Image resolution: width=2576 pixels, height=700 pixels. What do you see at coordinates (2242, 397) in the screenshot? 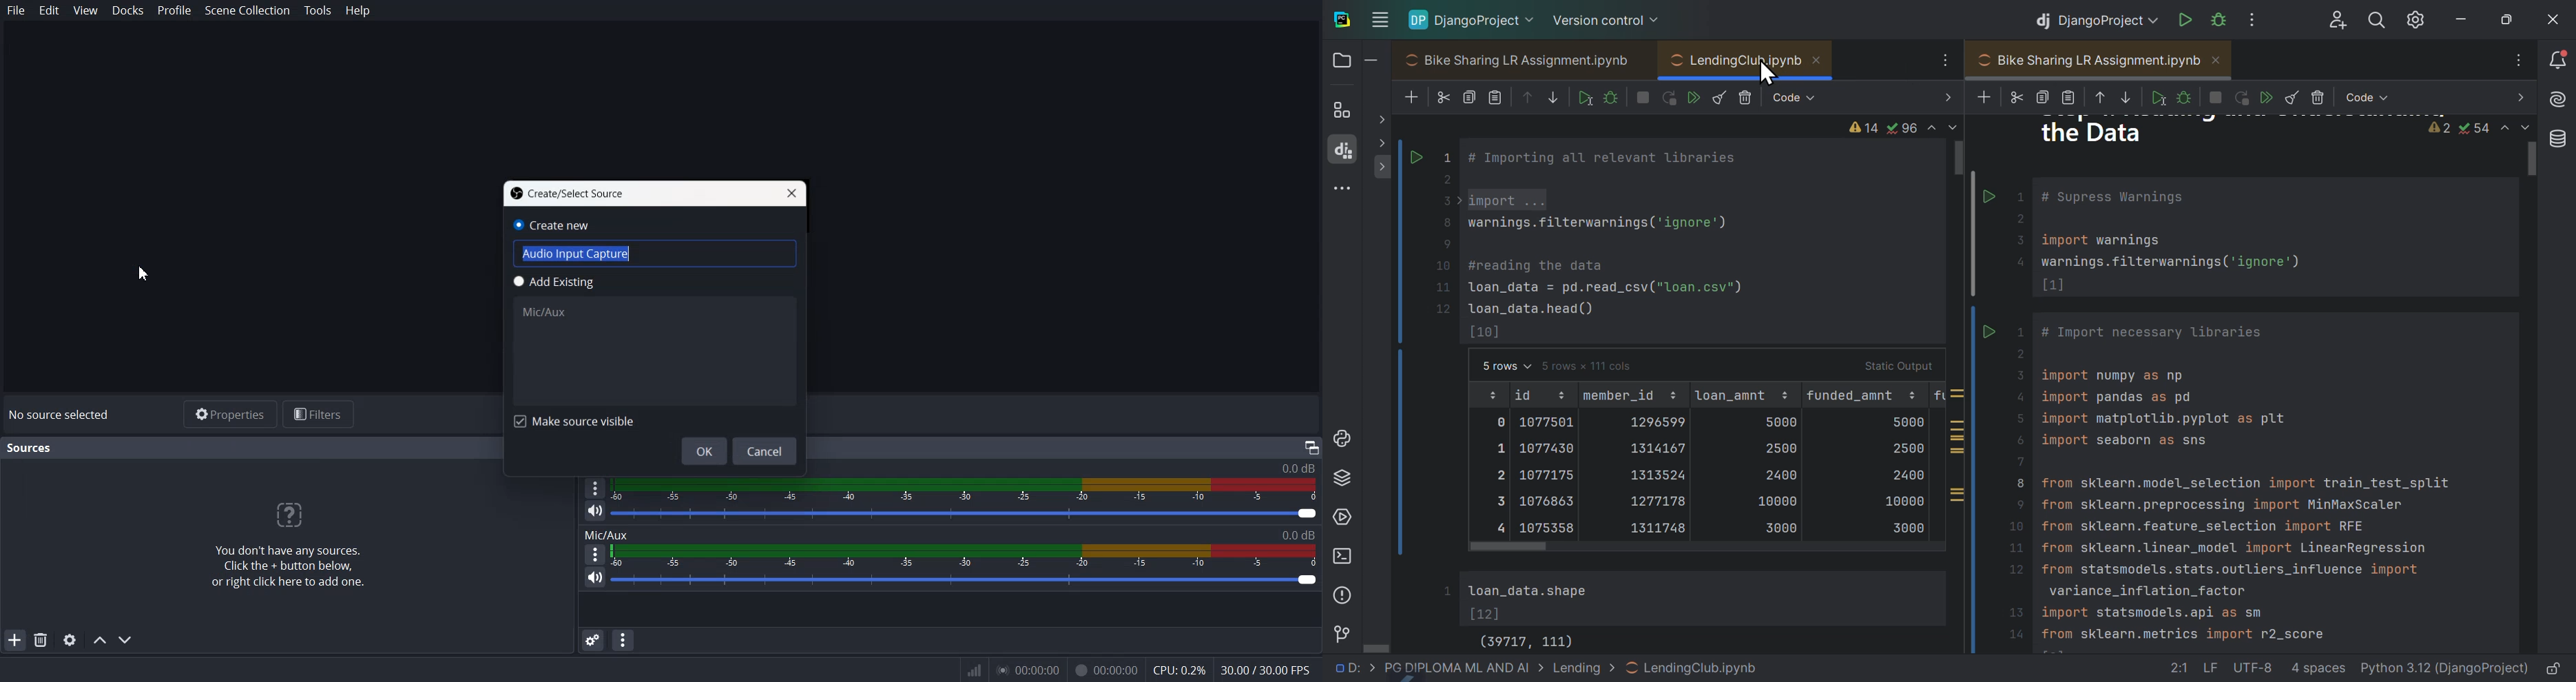
I see `Duplicate Bike sharing LR assignment` at bounding box center [2242, 397].